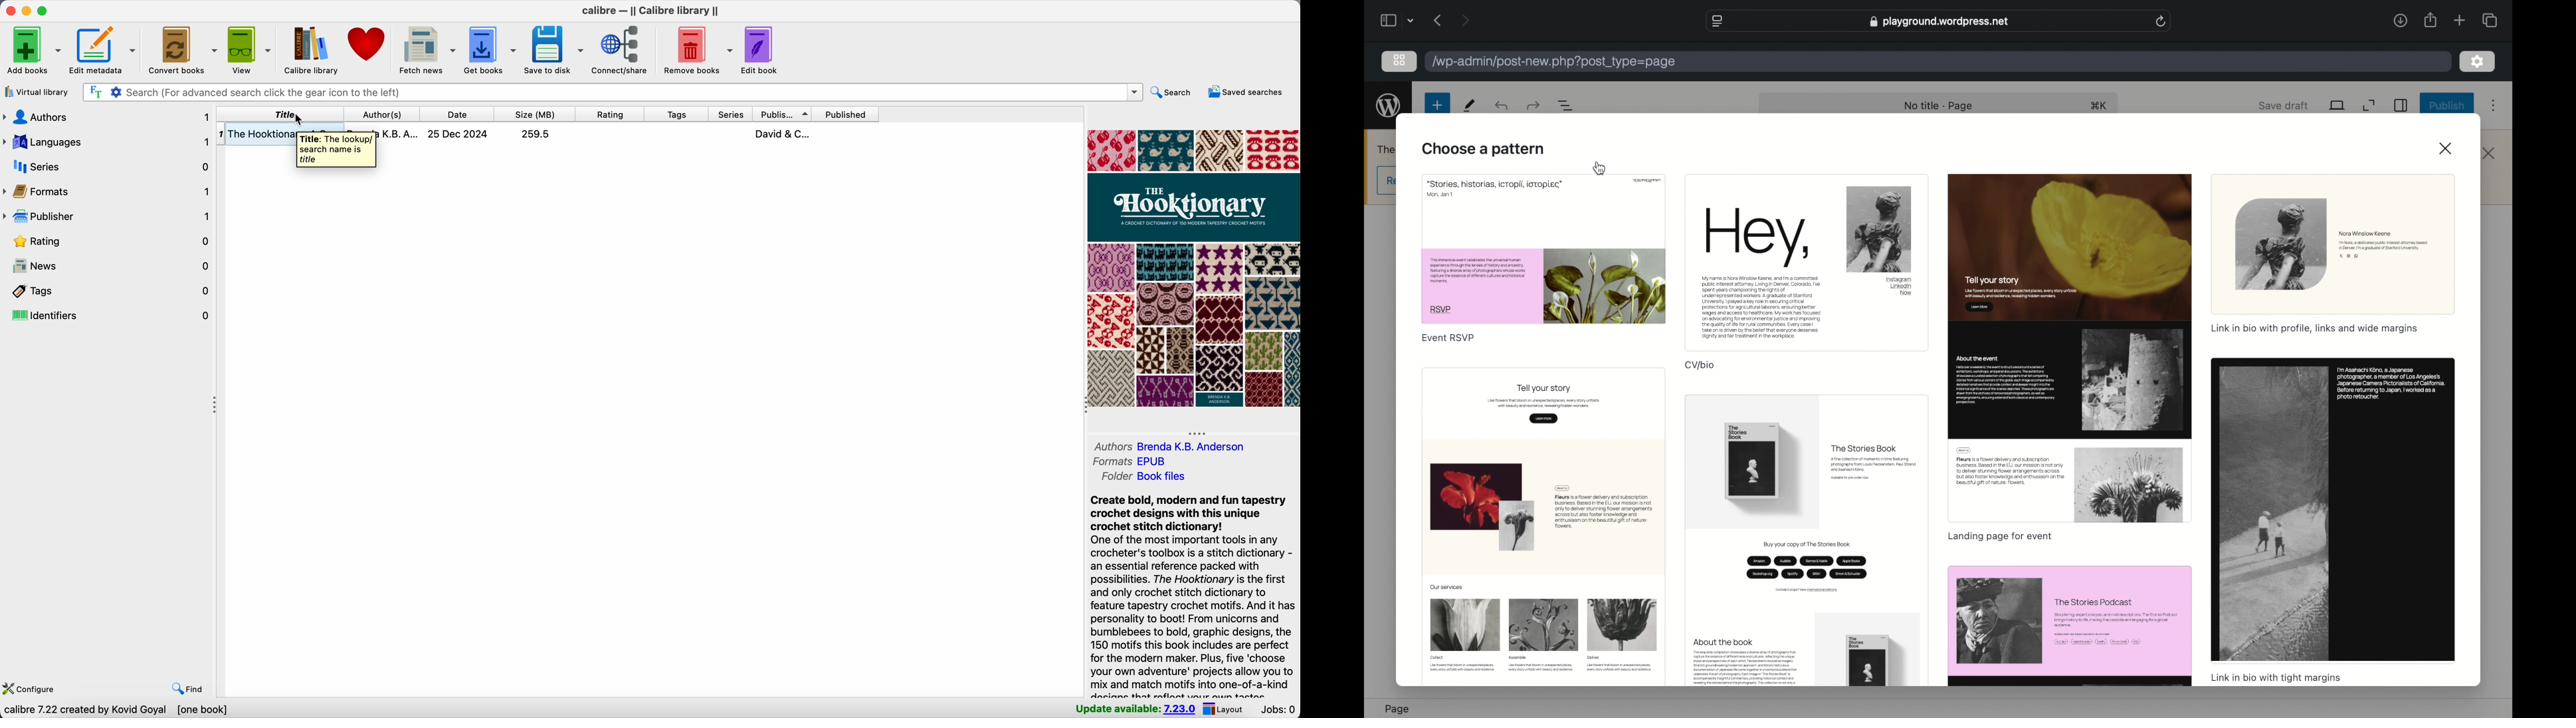 The image size is (2576, 728). Describe the element at coordinates (697, 50) in the screenshot. I see `remove books` at that location.